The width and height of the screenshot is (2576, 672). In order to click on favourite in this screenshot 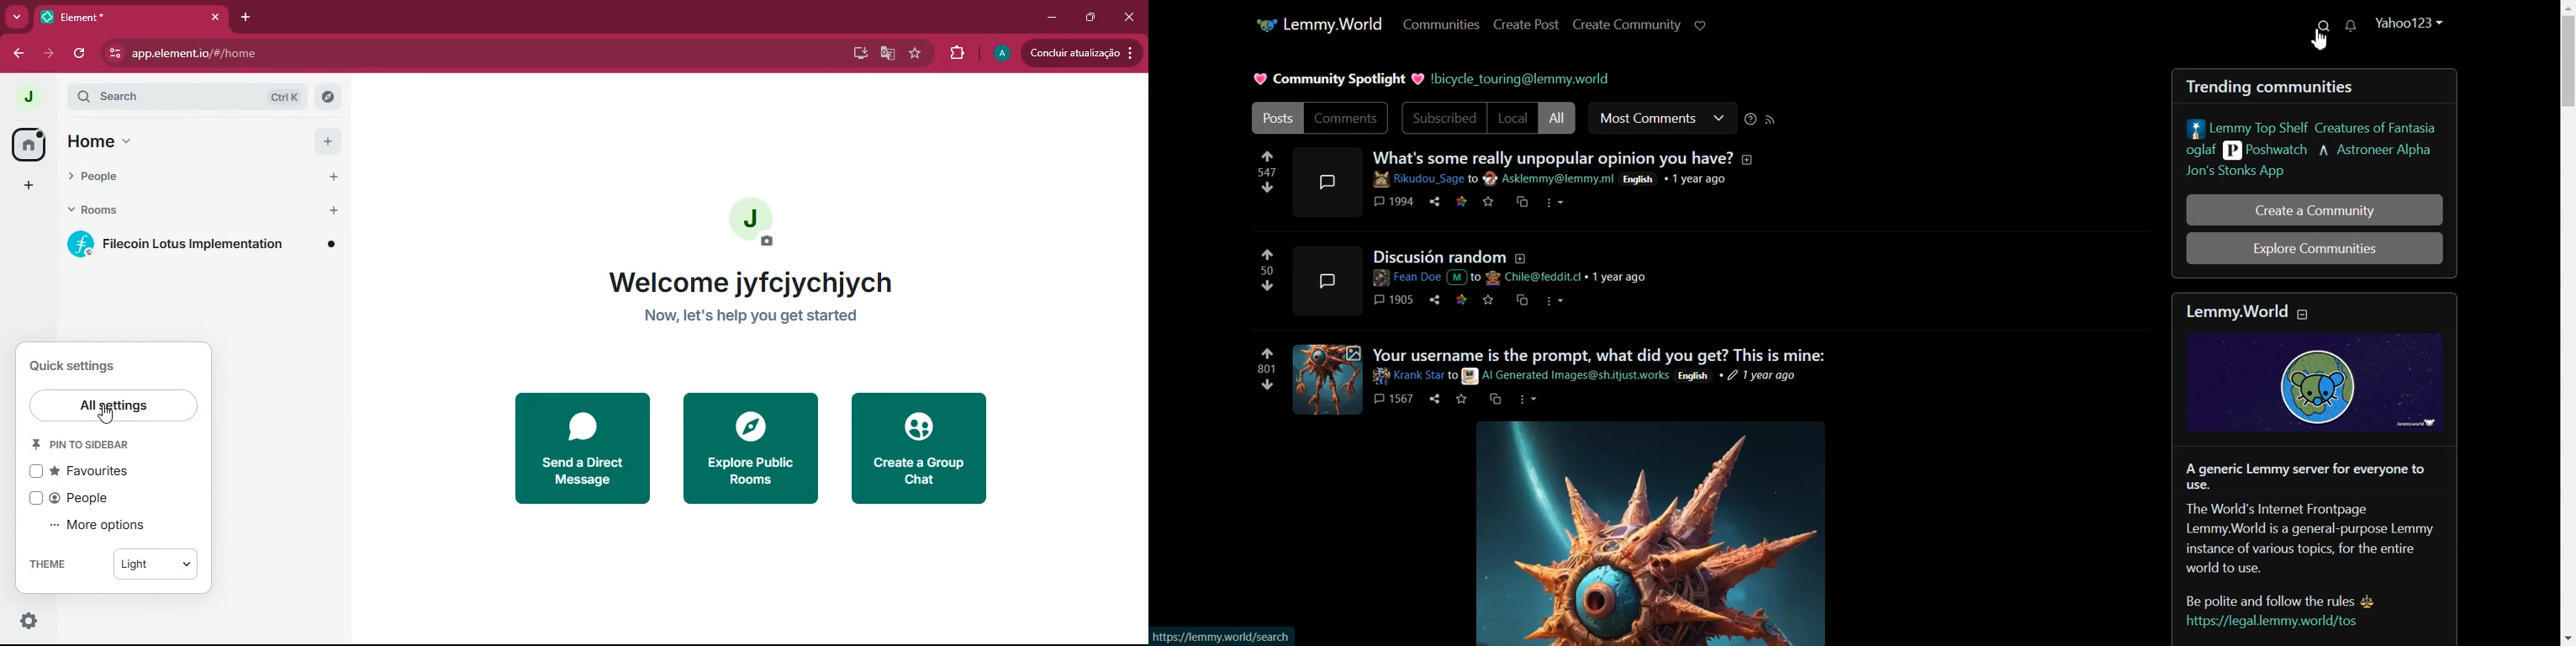, I will do `click(916, 54)`.